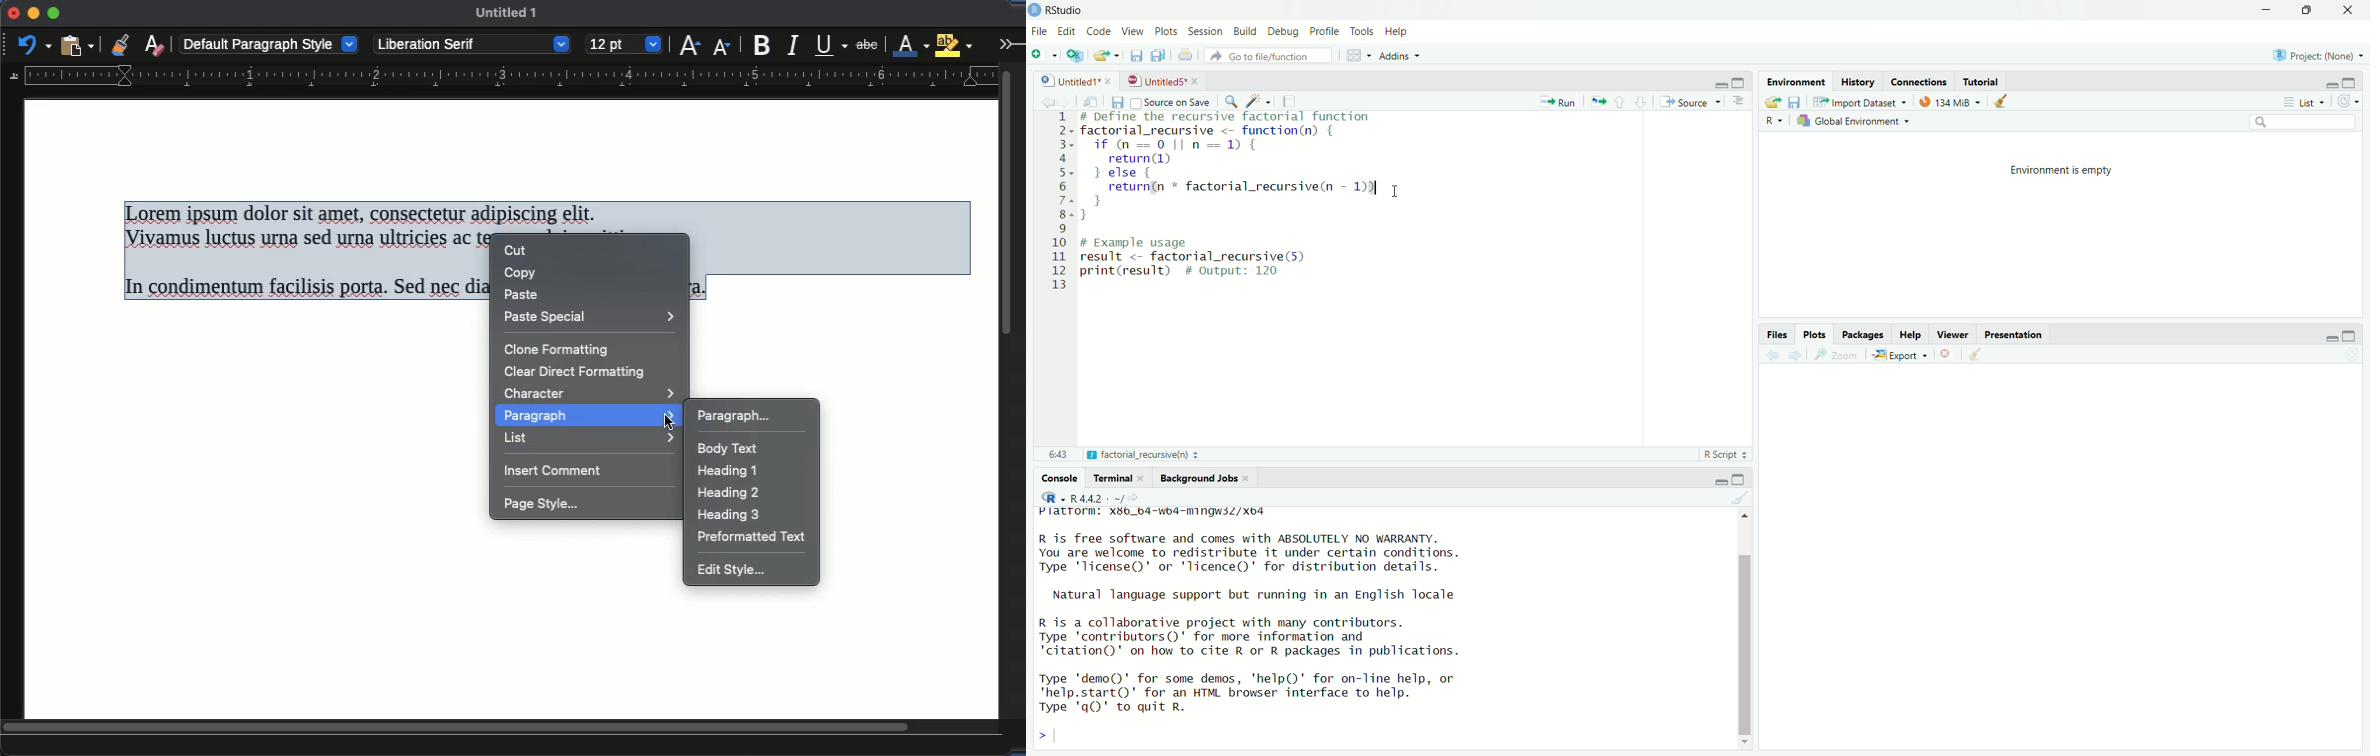  What do you see at coordinates (33, 13) in the screenshot?
I see `minimize` at bounding box center [33, 13].